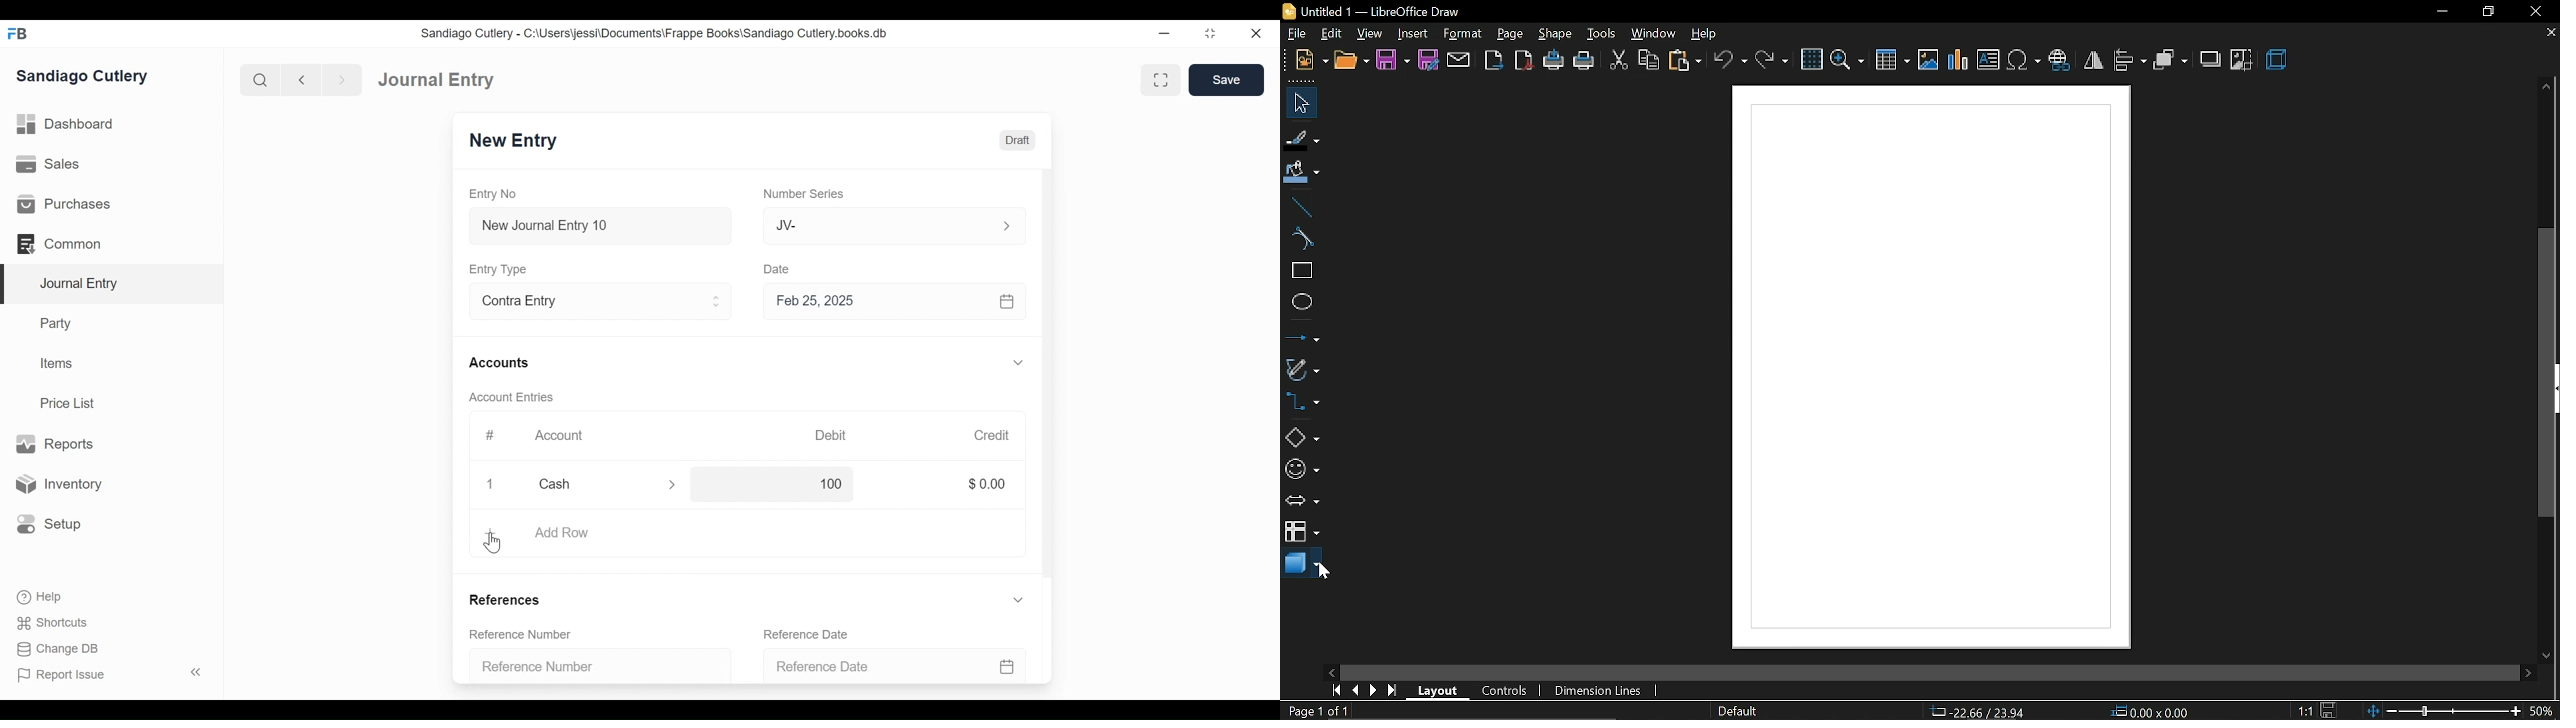  I want to click on Frappe Books Desktop icon, so click(17, 33).